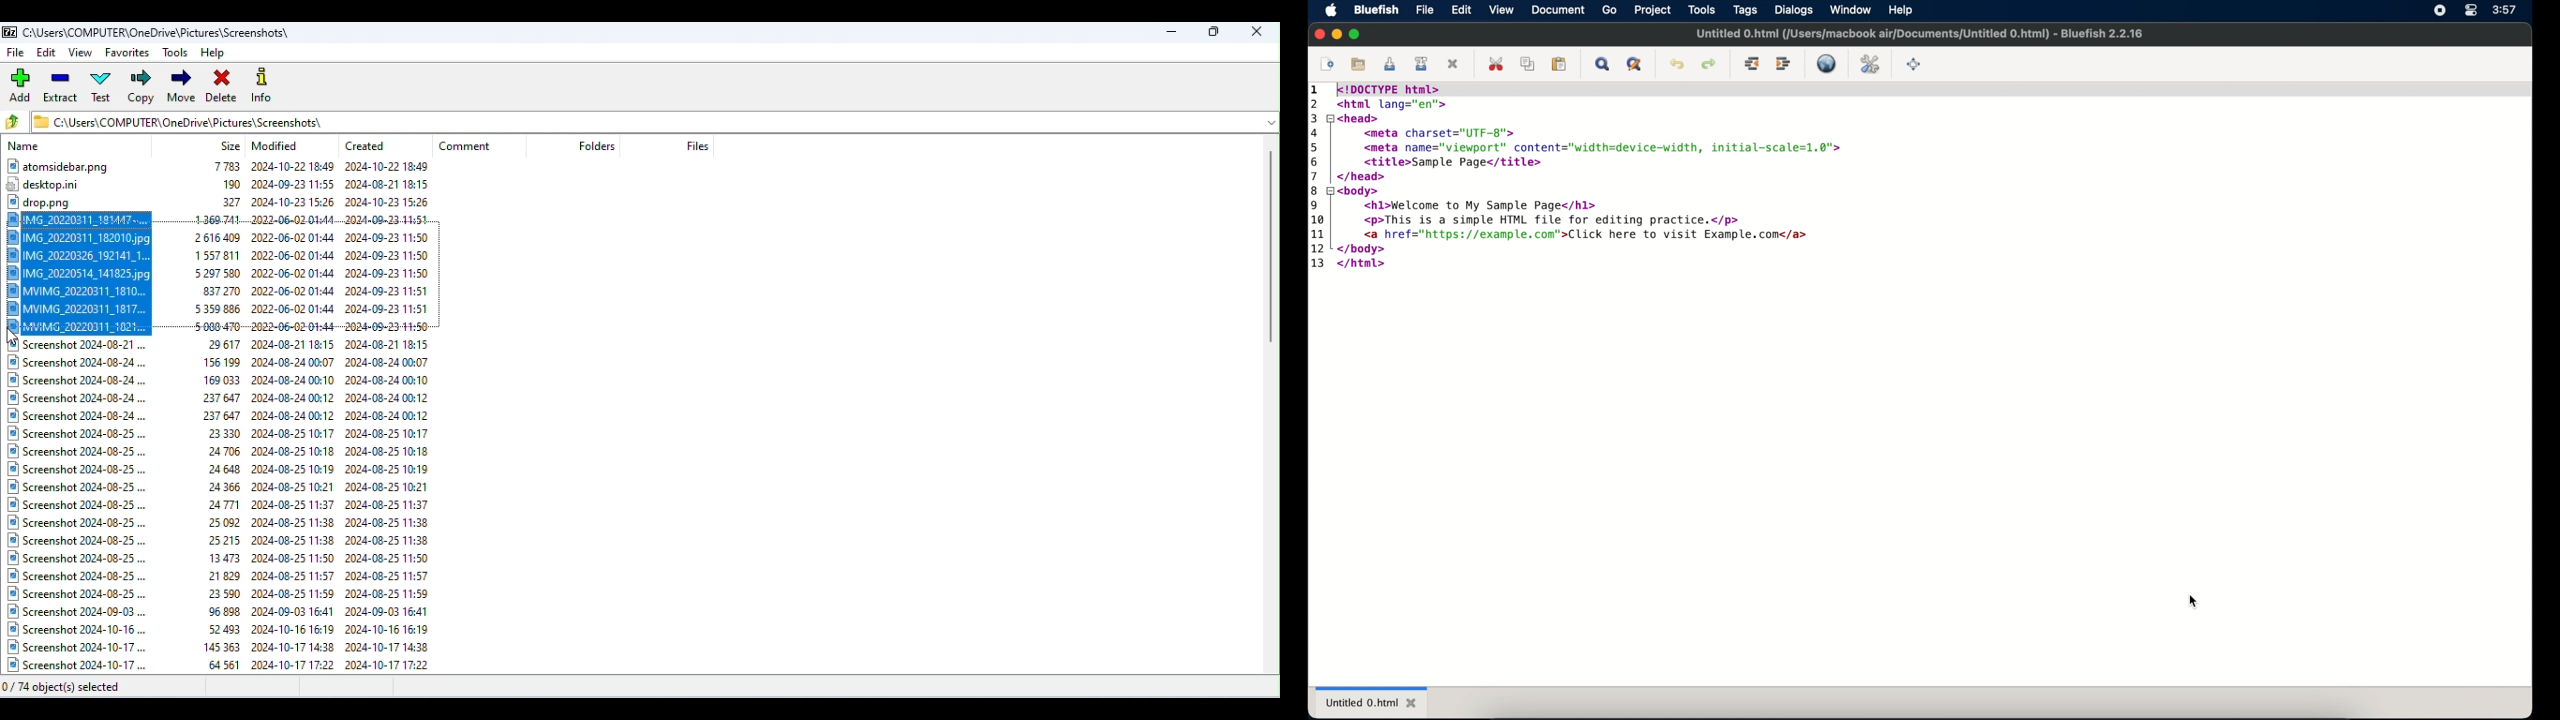 This screenshot has width=2576, height=728. I want to click on Selected items, so click(230, 274).